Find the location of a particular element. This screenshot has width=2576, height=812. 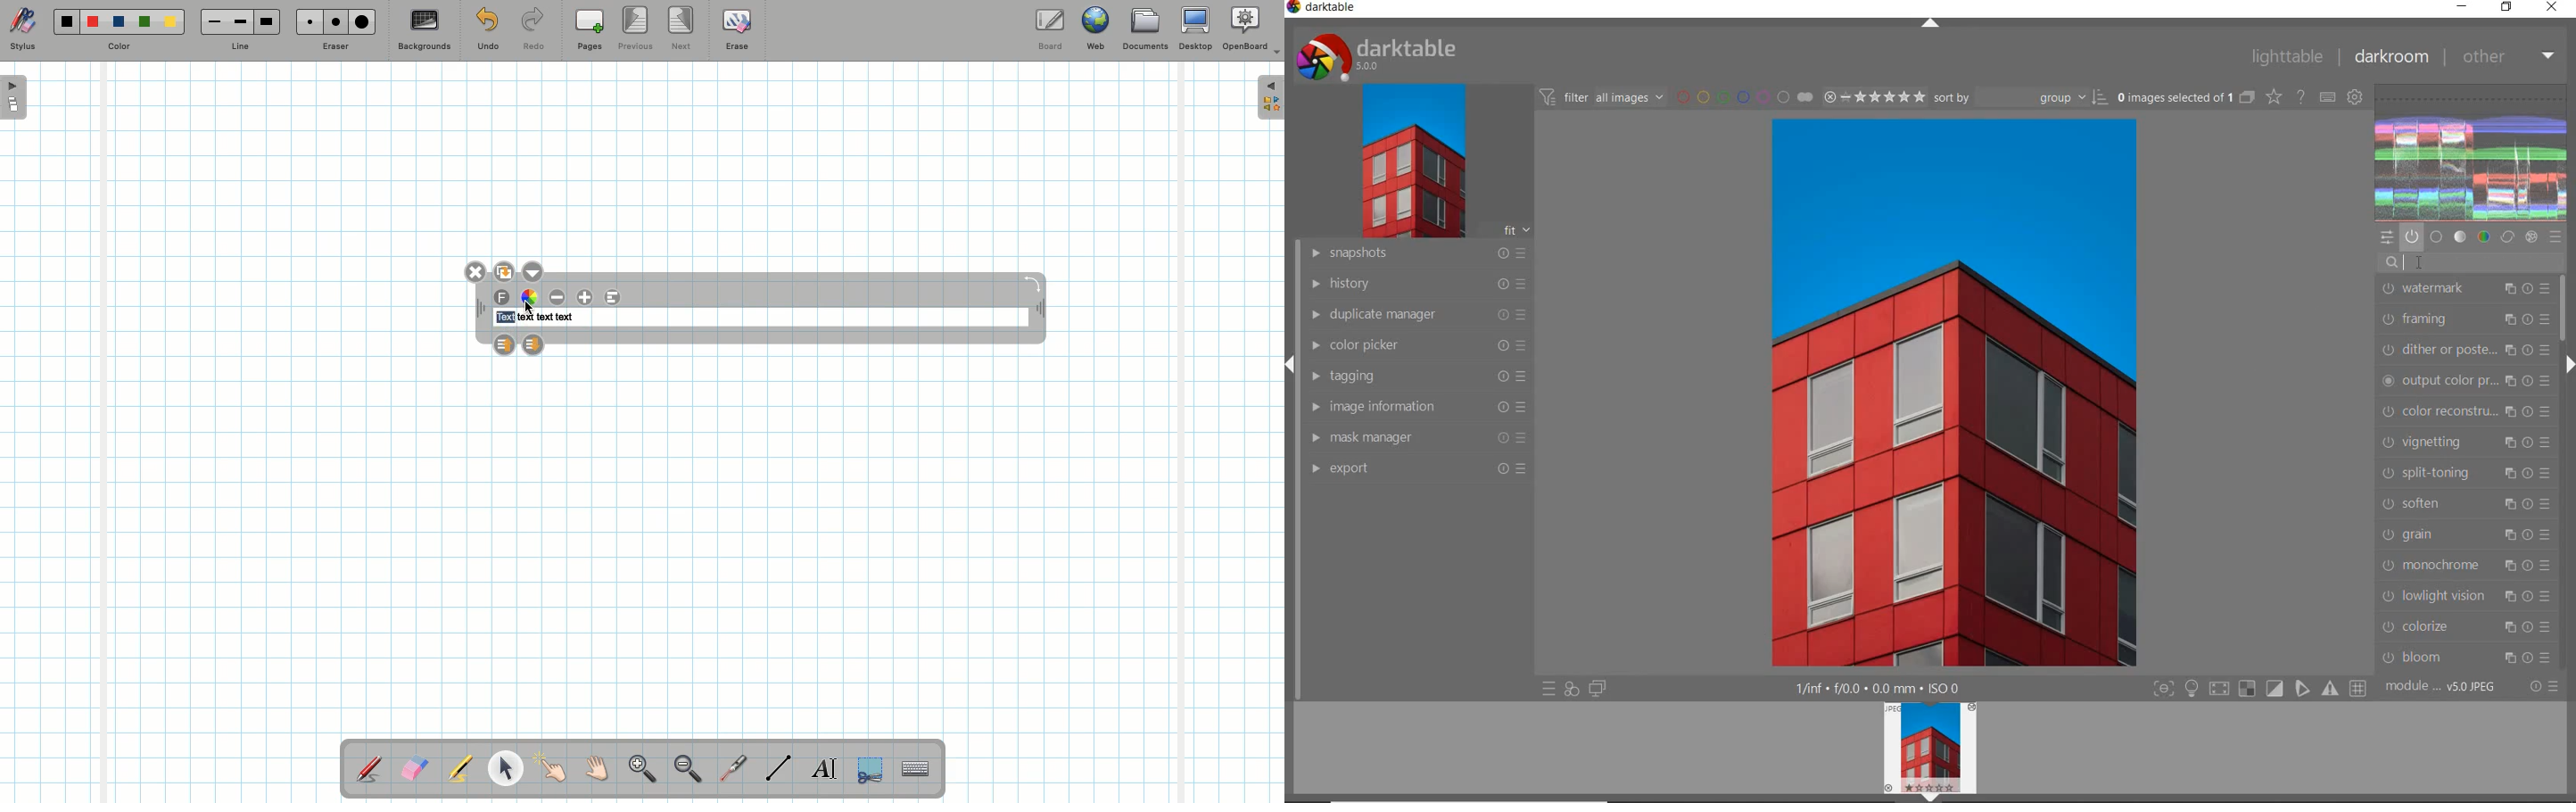

collapsed grouped images is located at coordinates (2247, 95).